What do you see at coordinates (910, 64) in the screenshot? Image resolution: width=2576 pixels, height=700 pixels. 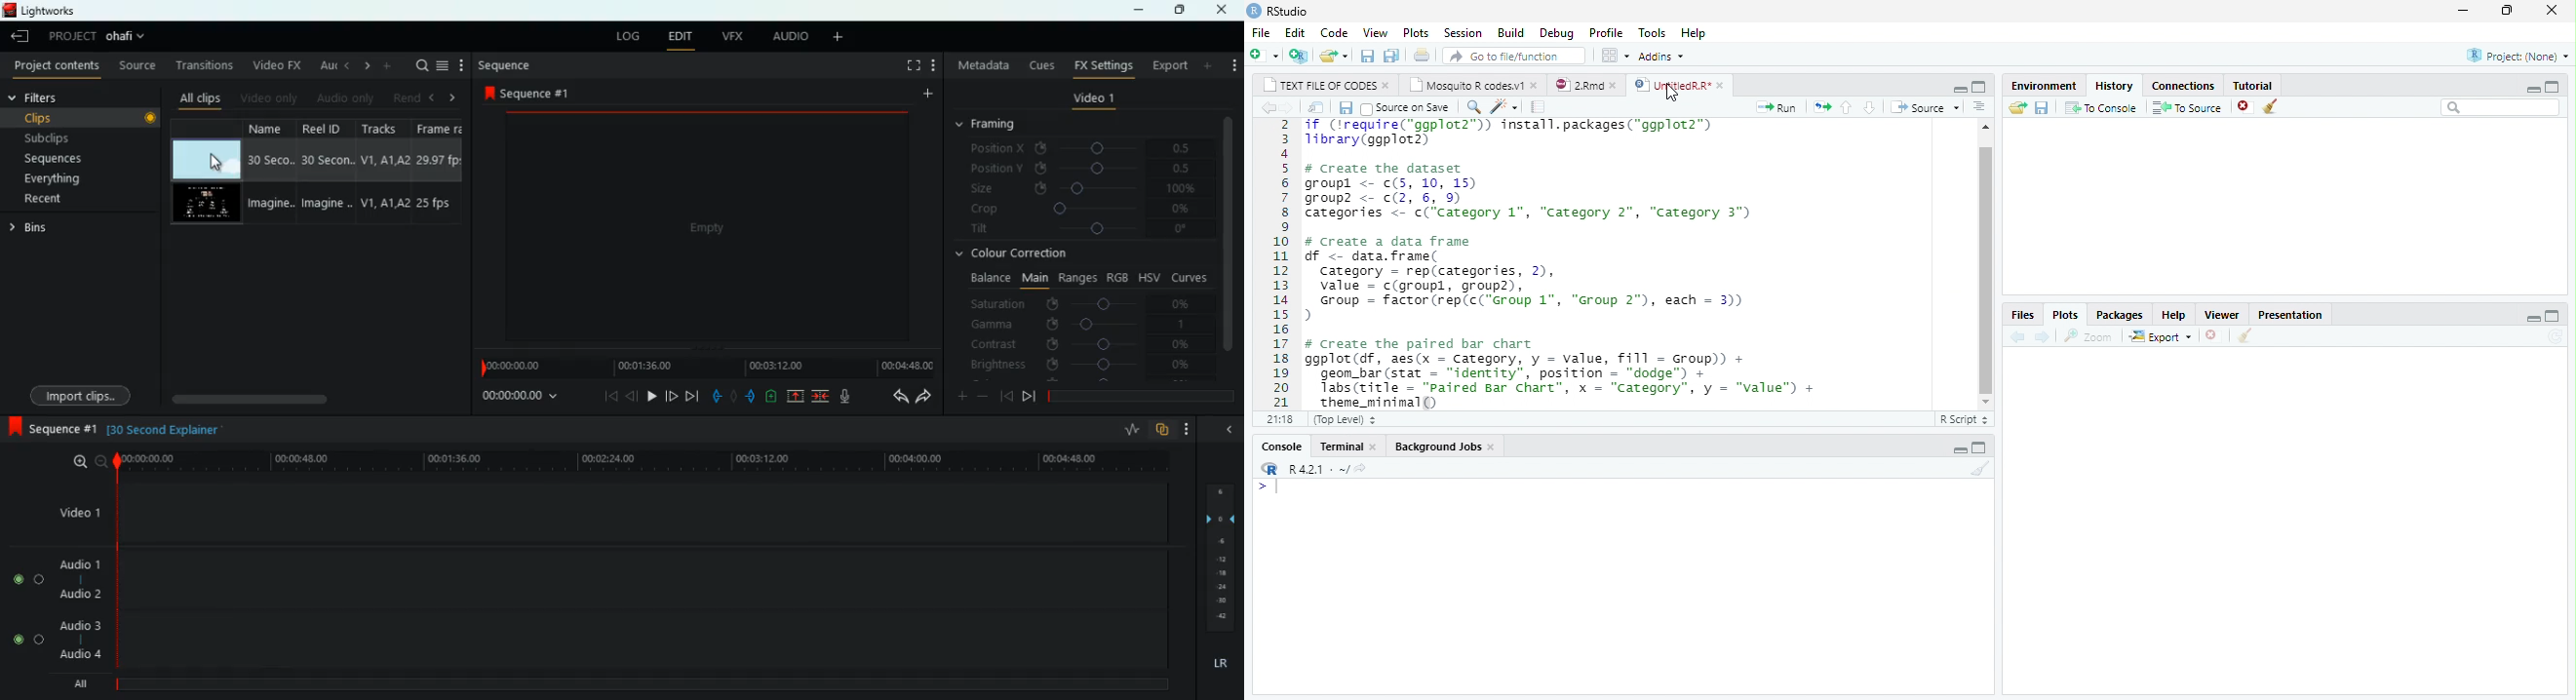 I see `full screen` at bounding box center [910, 64].